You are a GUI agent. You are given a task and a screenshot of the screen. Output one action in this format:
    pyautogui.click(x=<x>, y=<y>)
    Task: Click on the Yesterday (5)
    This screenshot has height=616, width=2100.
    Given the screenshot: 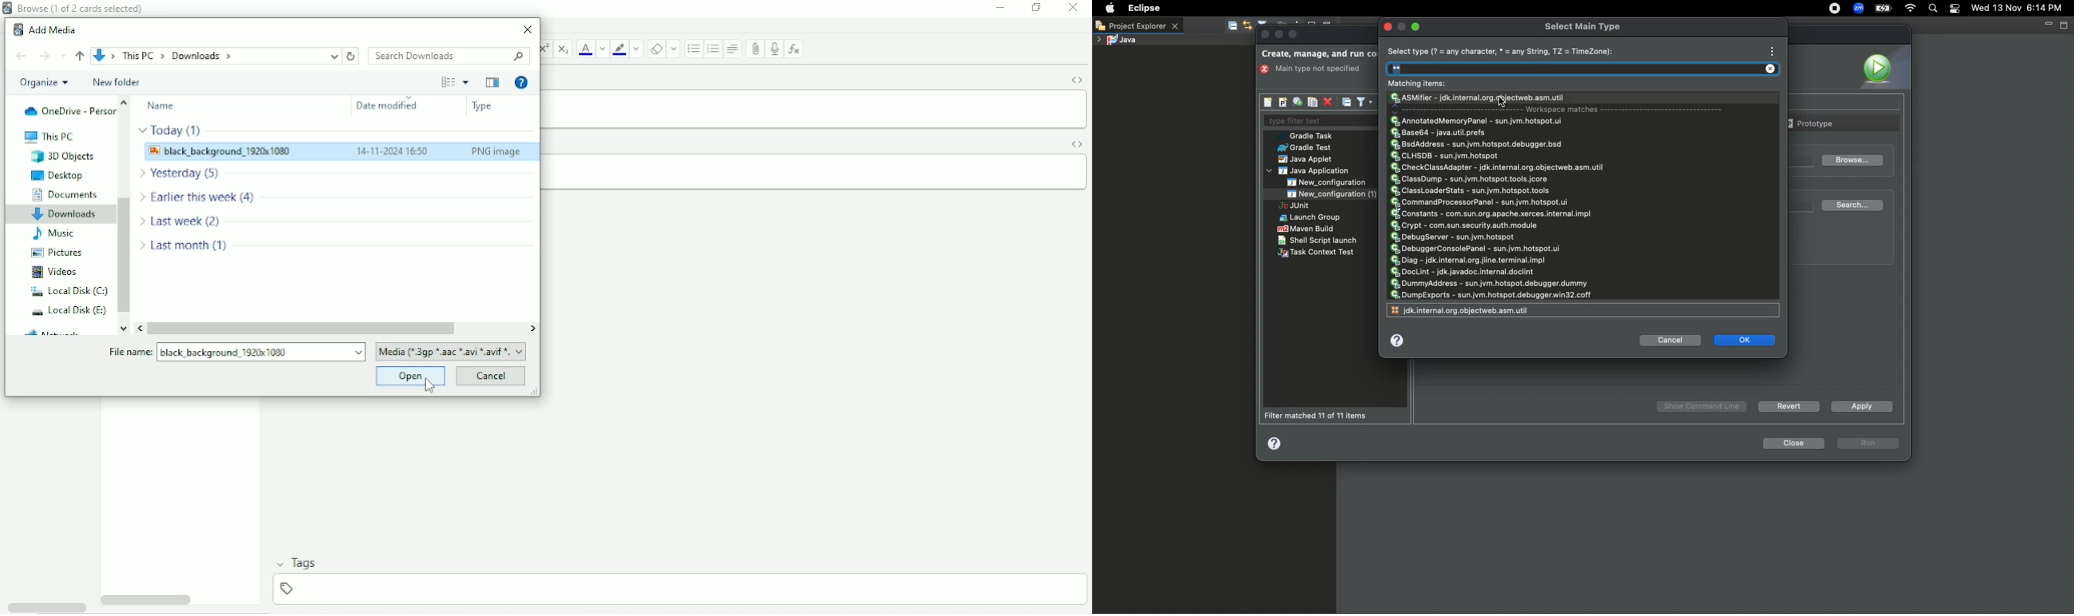 What is the action you would take?
    pyautogui.click(x=181, y=174)
    